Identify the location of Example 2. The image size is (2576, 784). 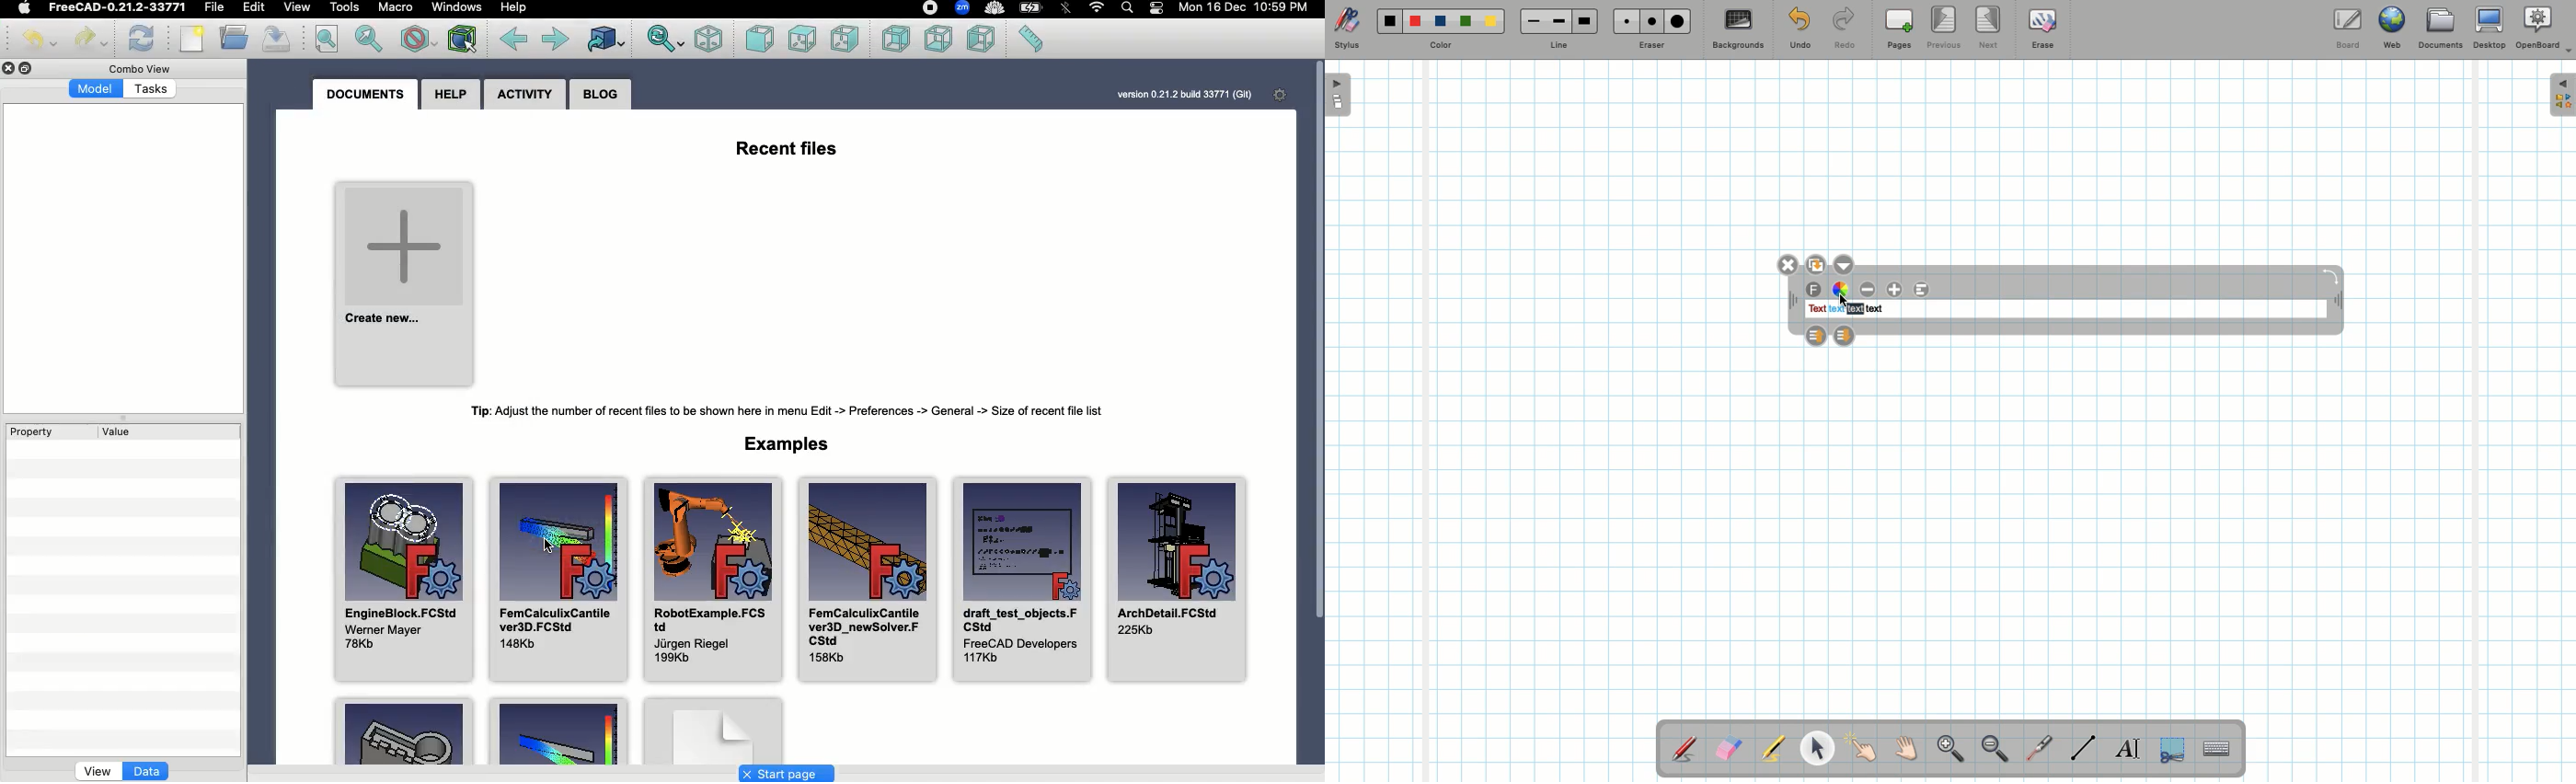
(558, 730).